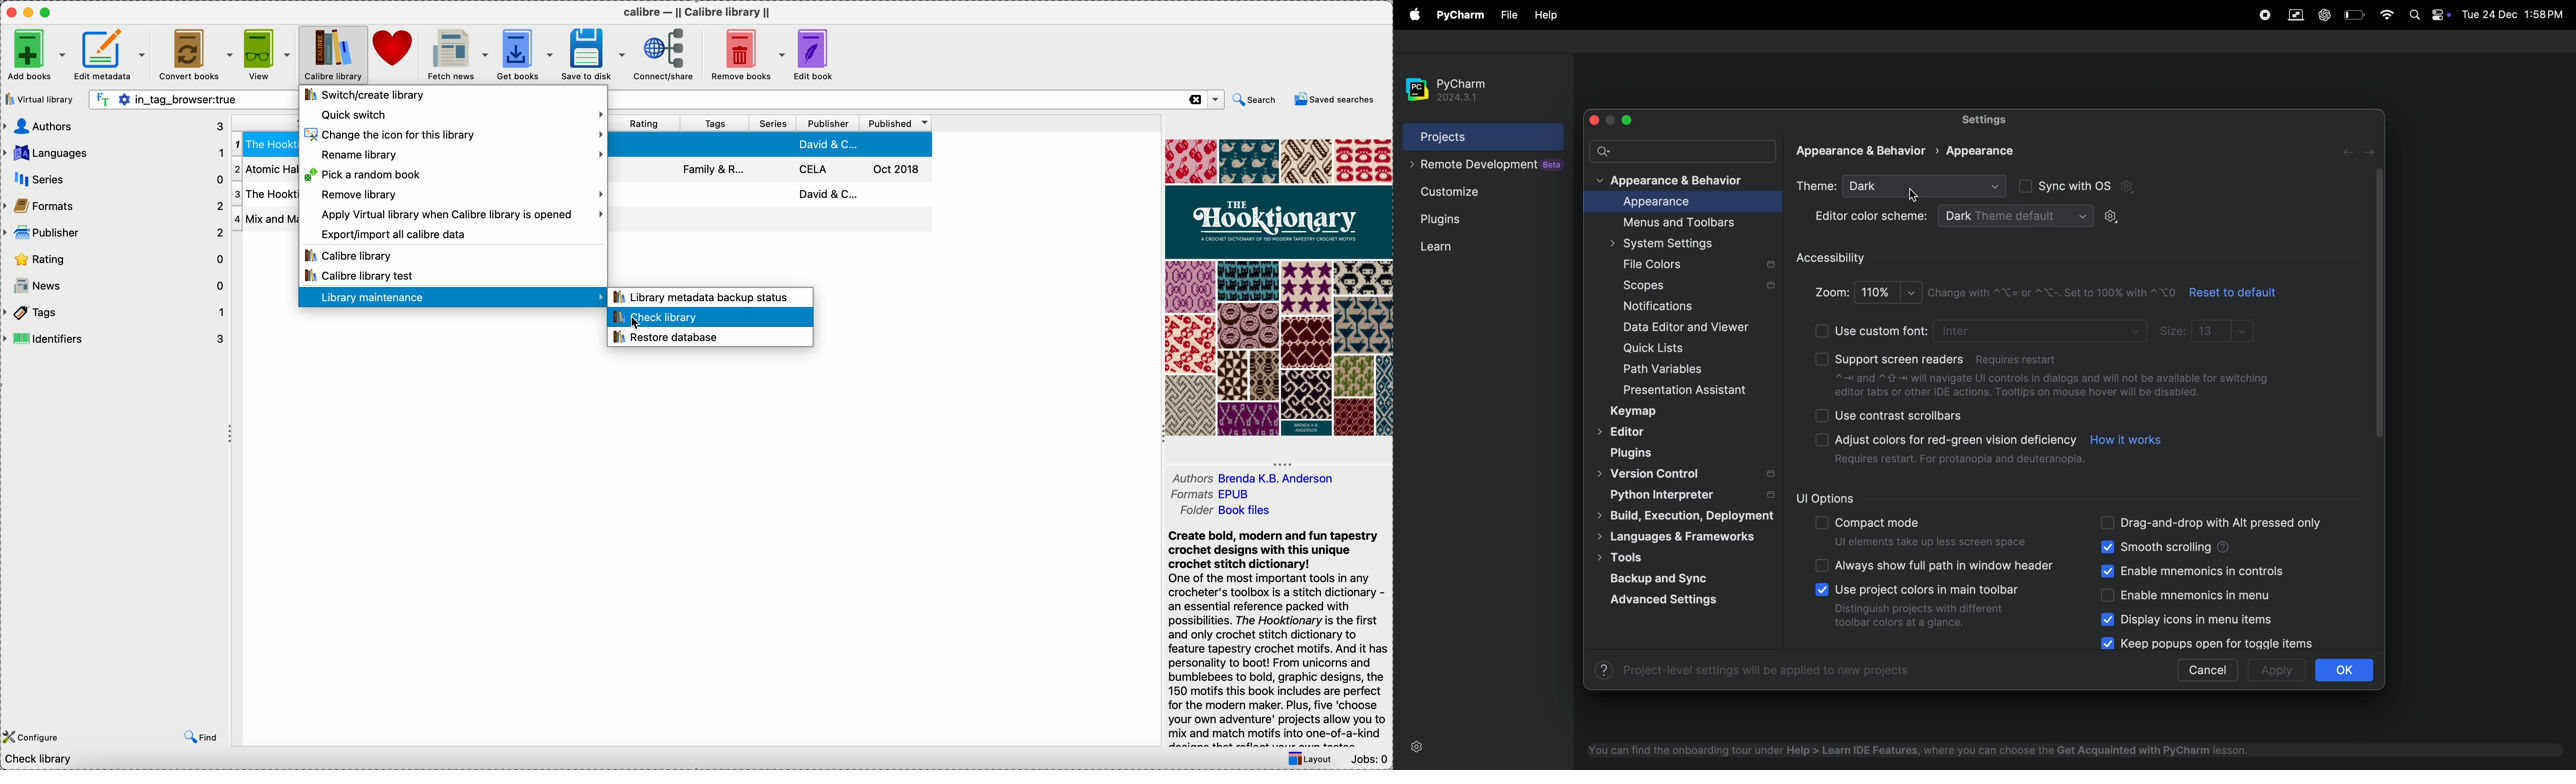 This screenshot has height=784, width=2576. I want to click on third book, so click(775, 196).